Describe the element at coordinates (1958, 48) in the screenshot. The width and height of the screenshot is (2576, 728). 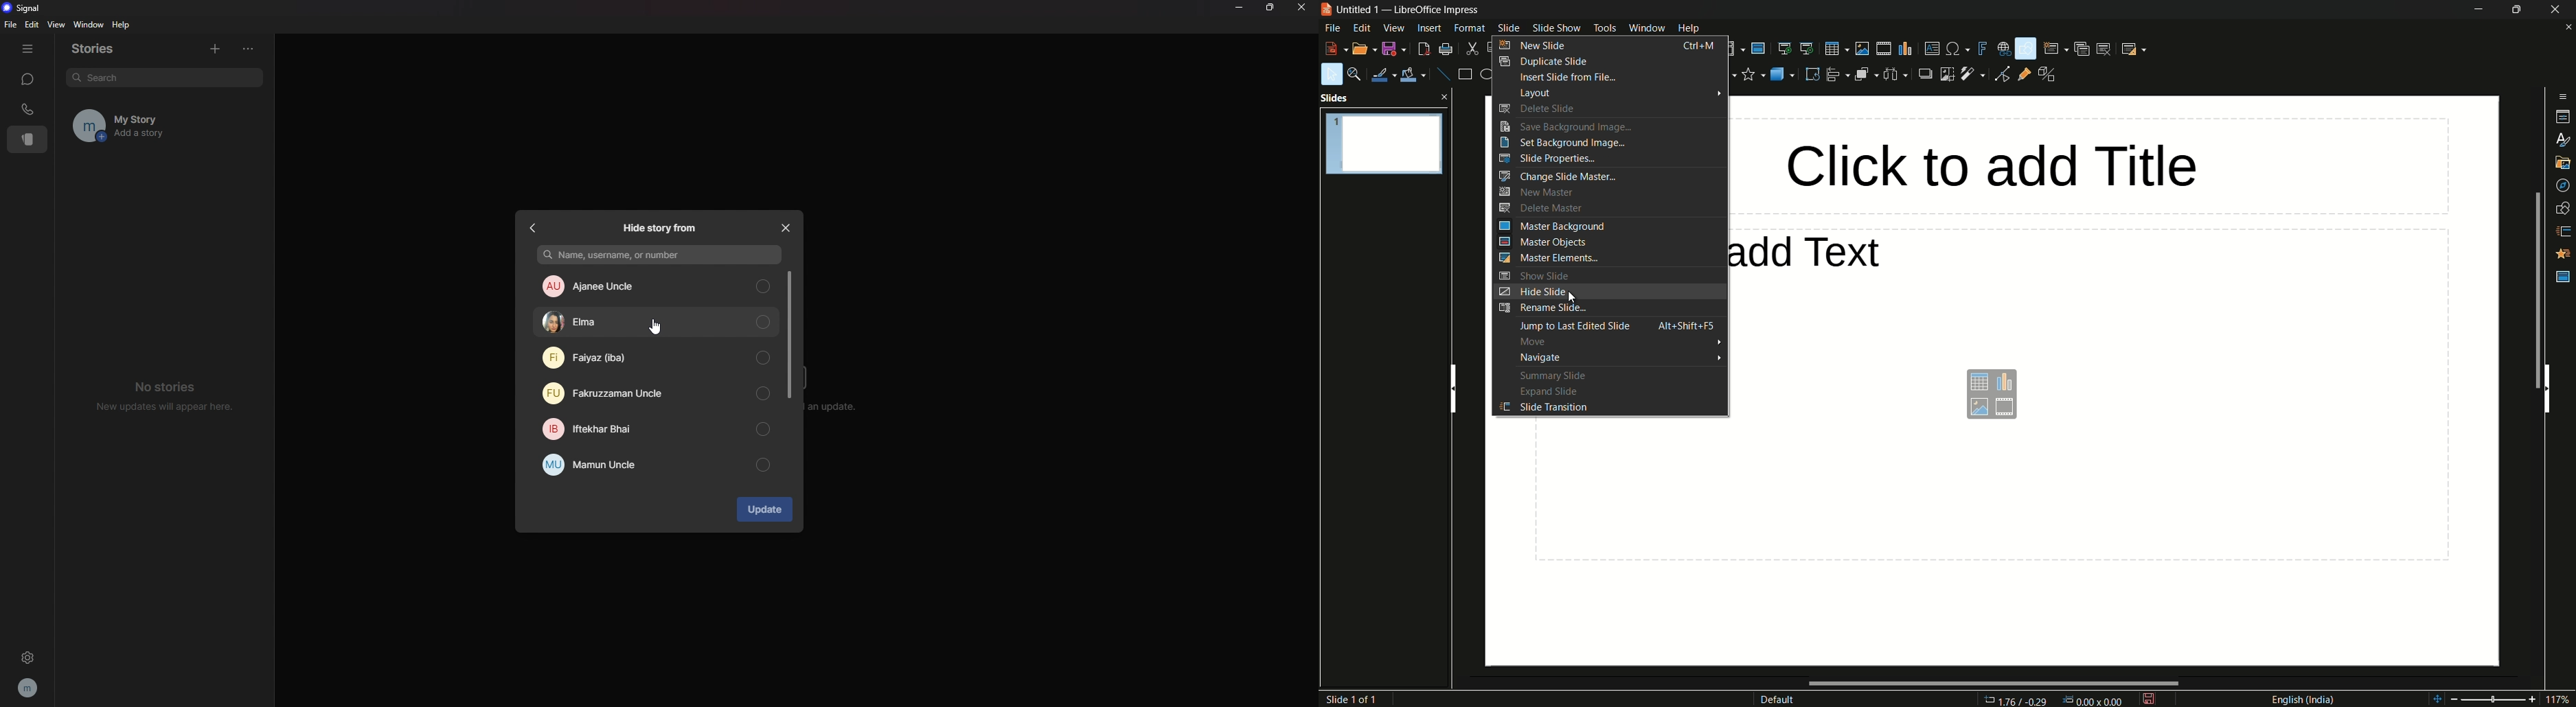
I see `insert special characters` at that location.